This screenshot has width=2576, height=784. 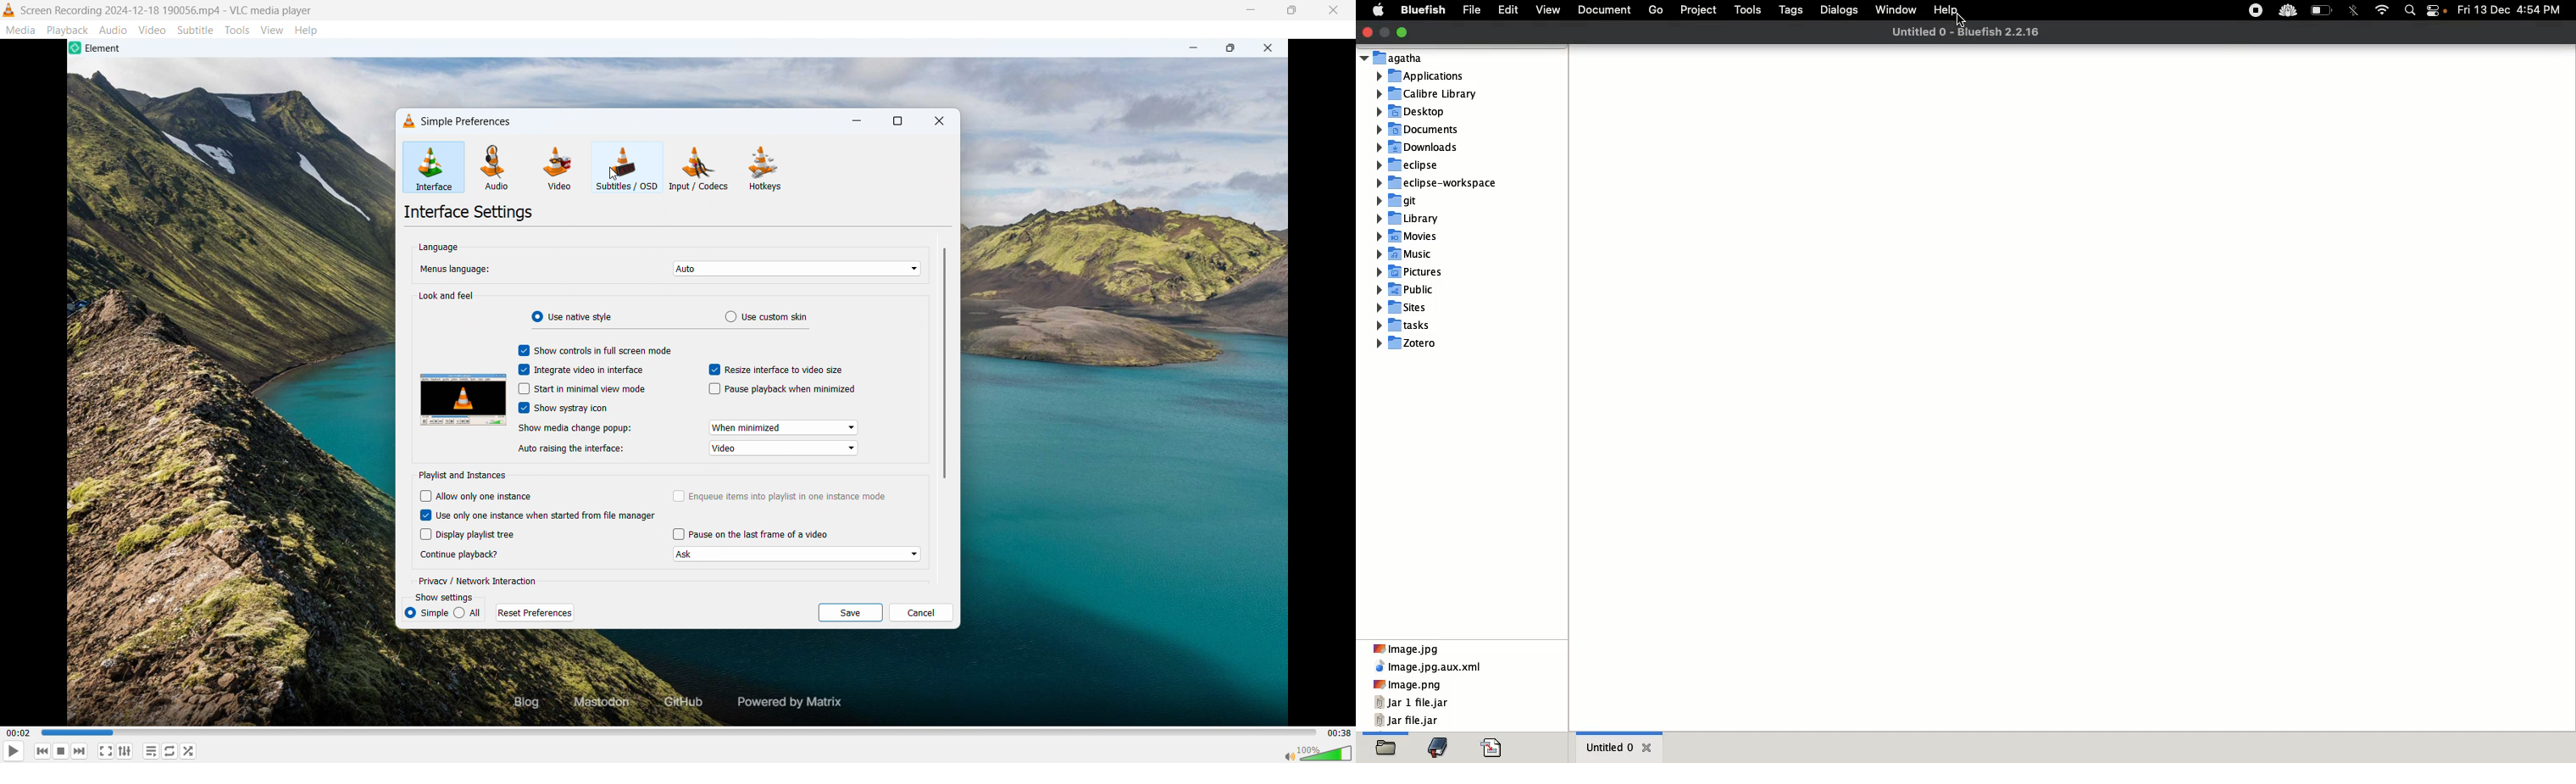 I want to click on Blog, so click(x=530, y=706).